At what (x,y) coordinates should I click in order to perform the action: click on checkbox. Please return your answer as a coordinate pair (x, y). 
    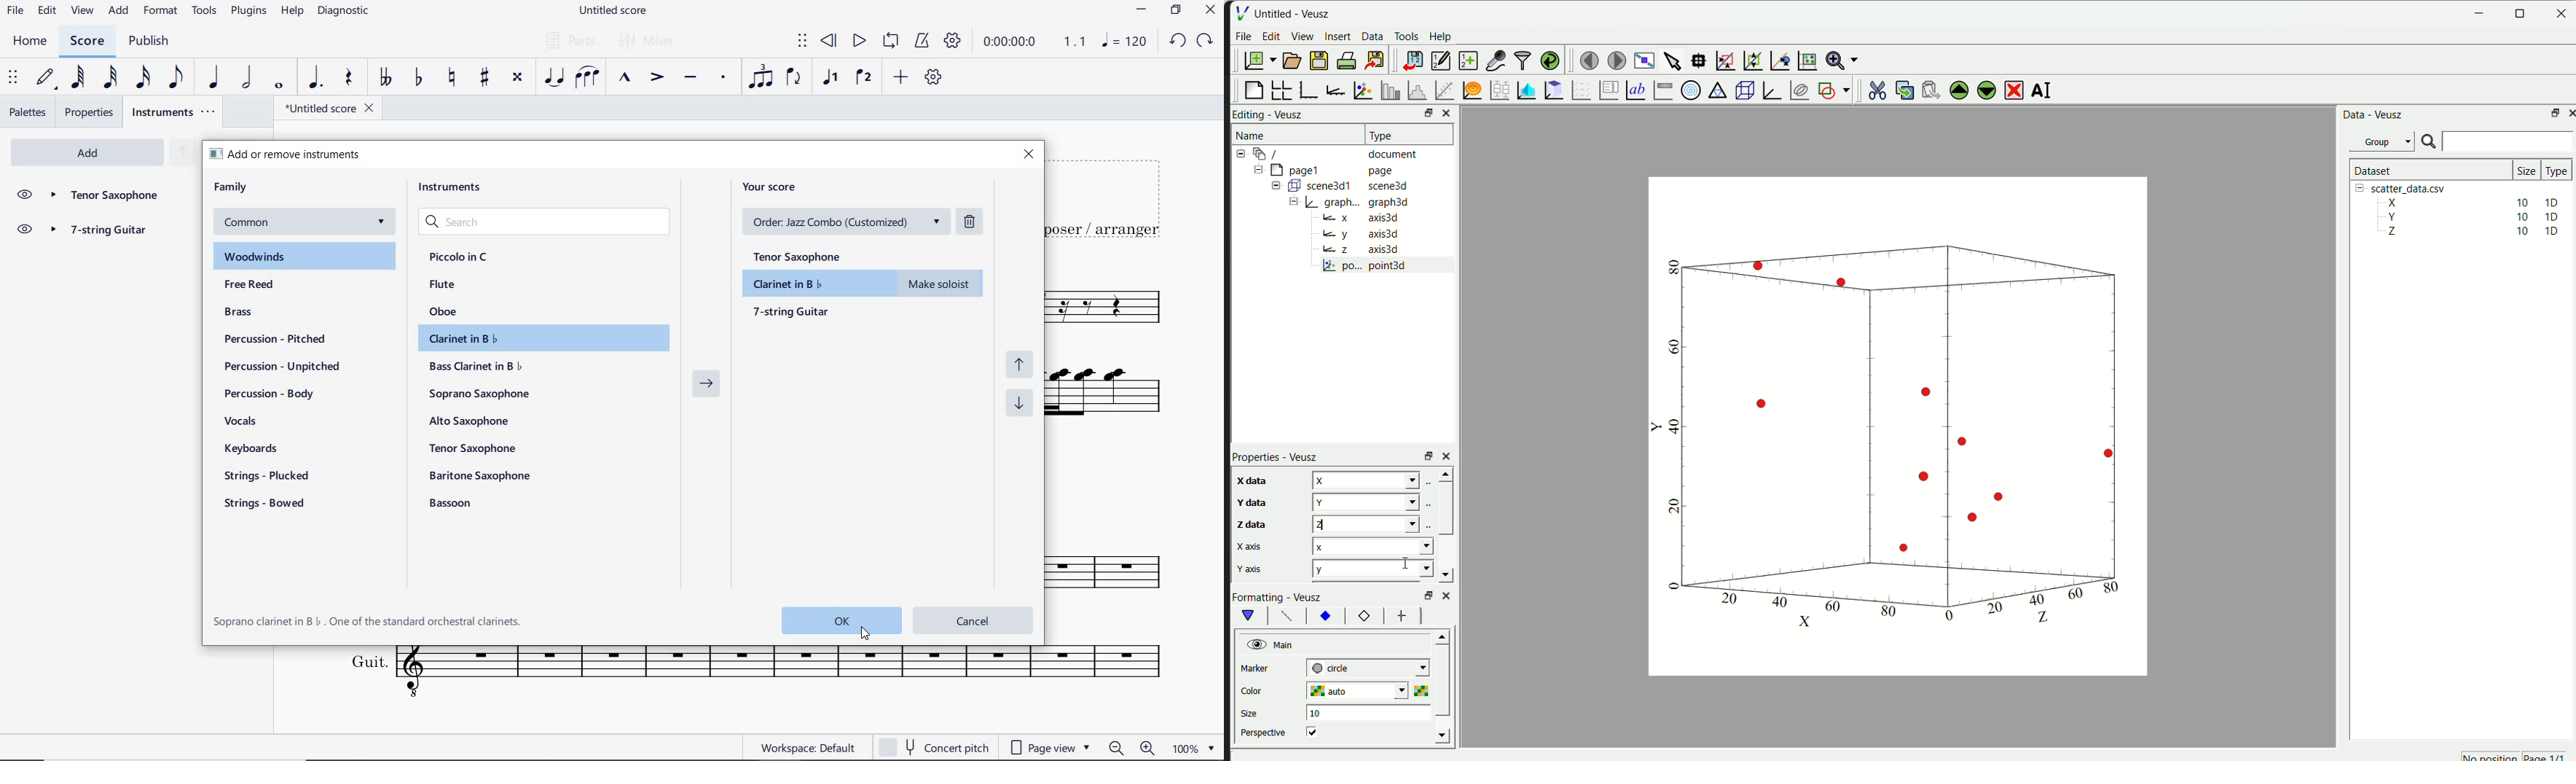
    Looking at the image, I should click on (1315, 731).